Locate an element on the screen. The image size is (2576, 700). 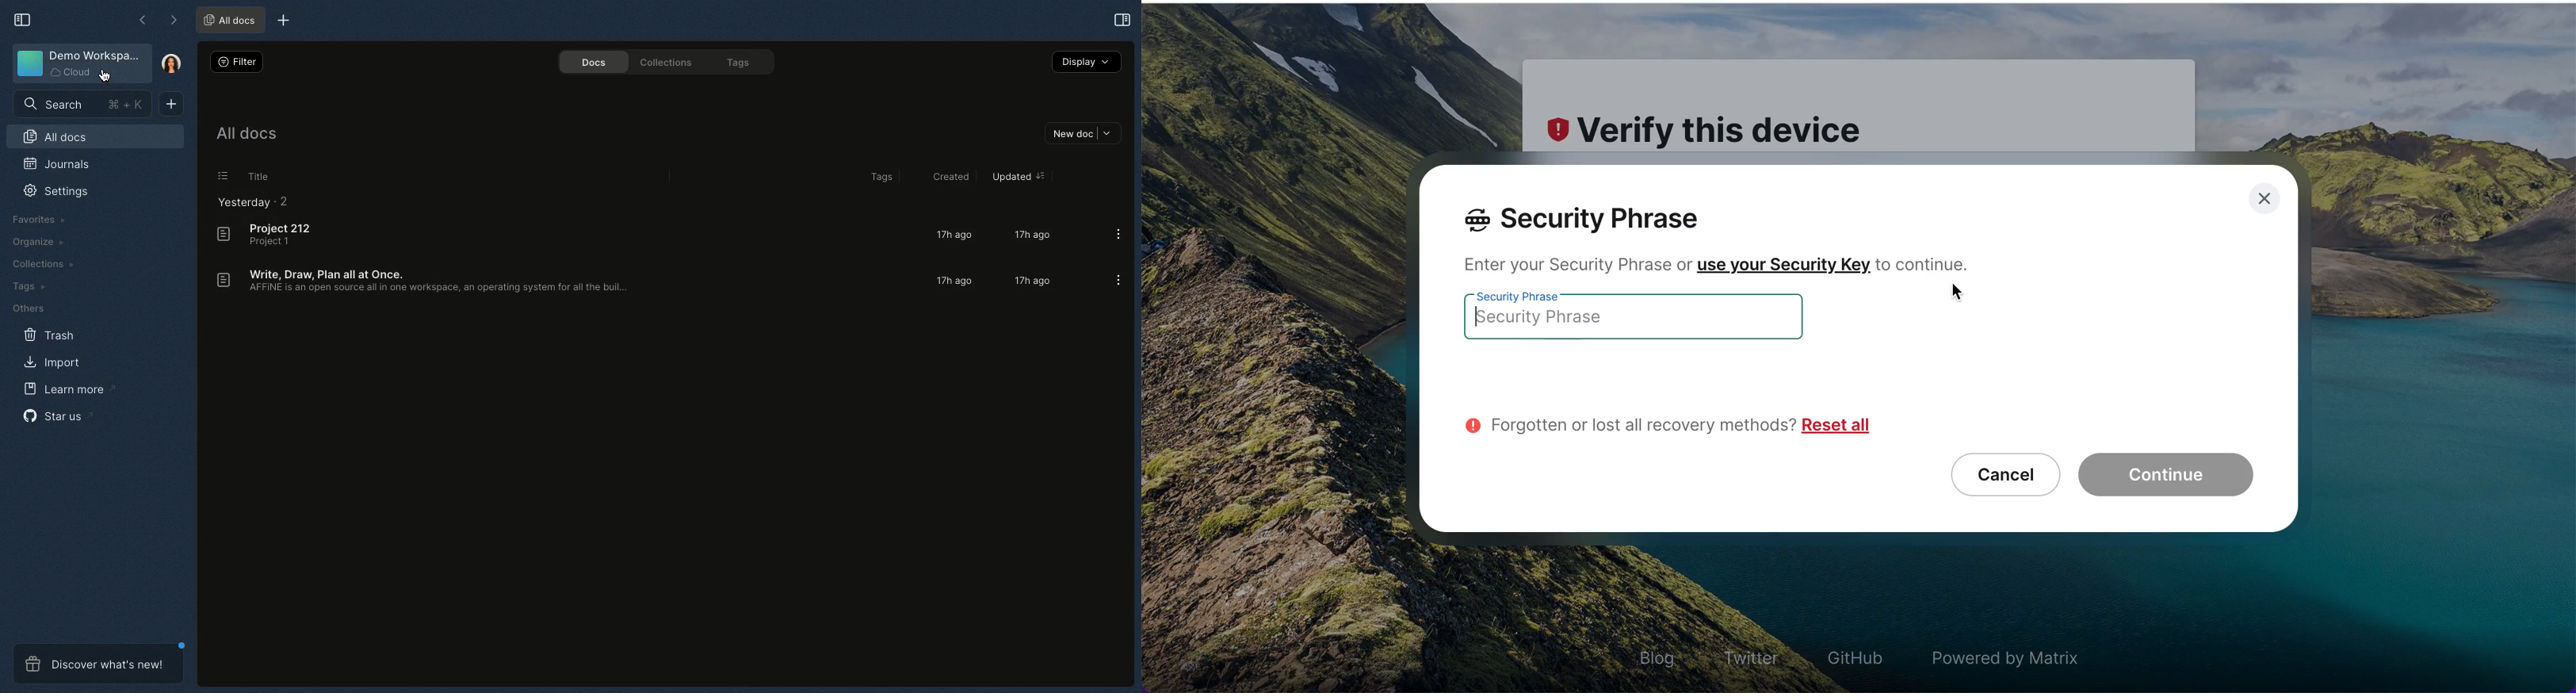
Docs is located at coordinates (588, 63).